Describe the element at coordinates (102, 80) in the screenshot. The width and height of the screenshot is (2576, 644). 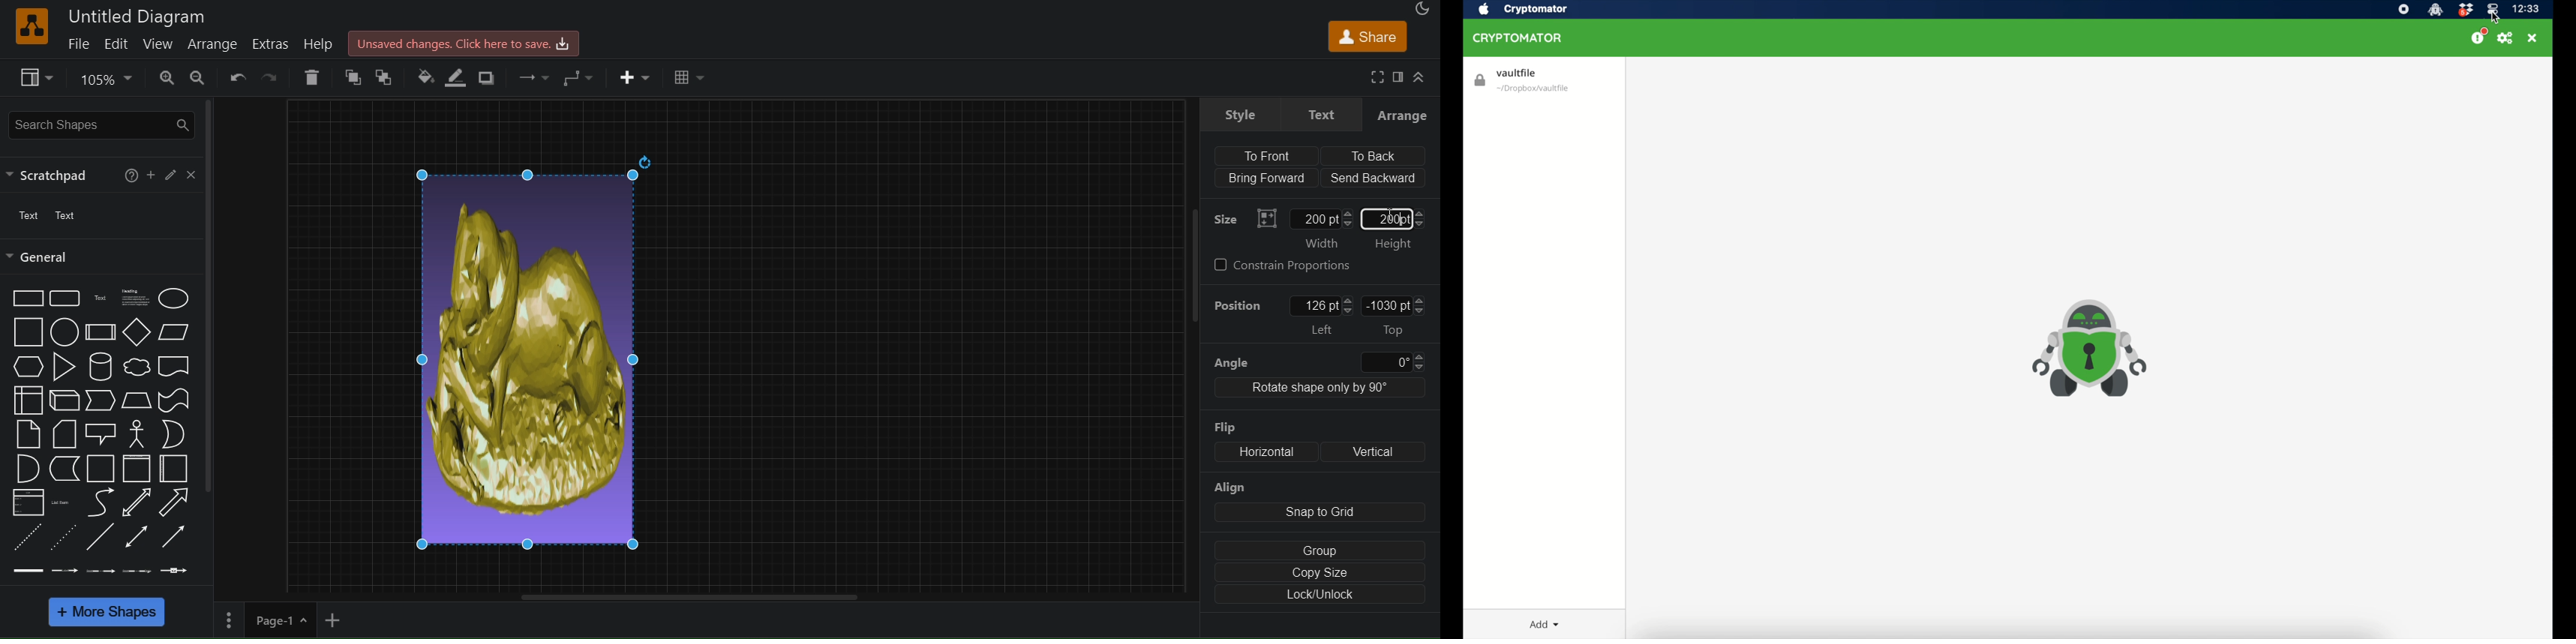
I see `zoom` at that location.